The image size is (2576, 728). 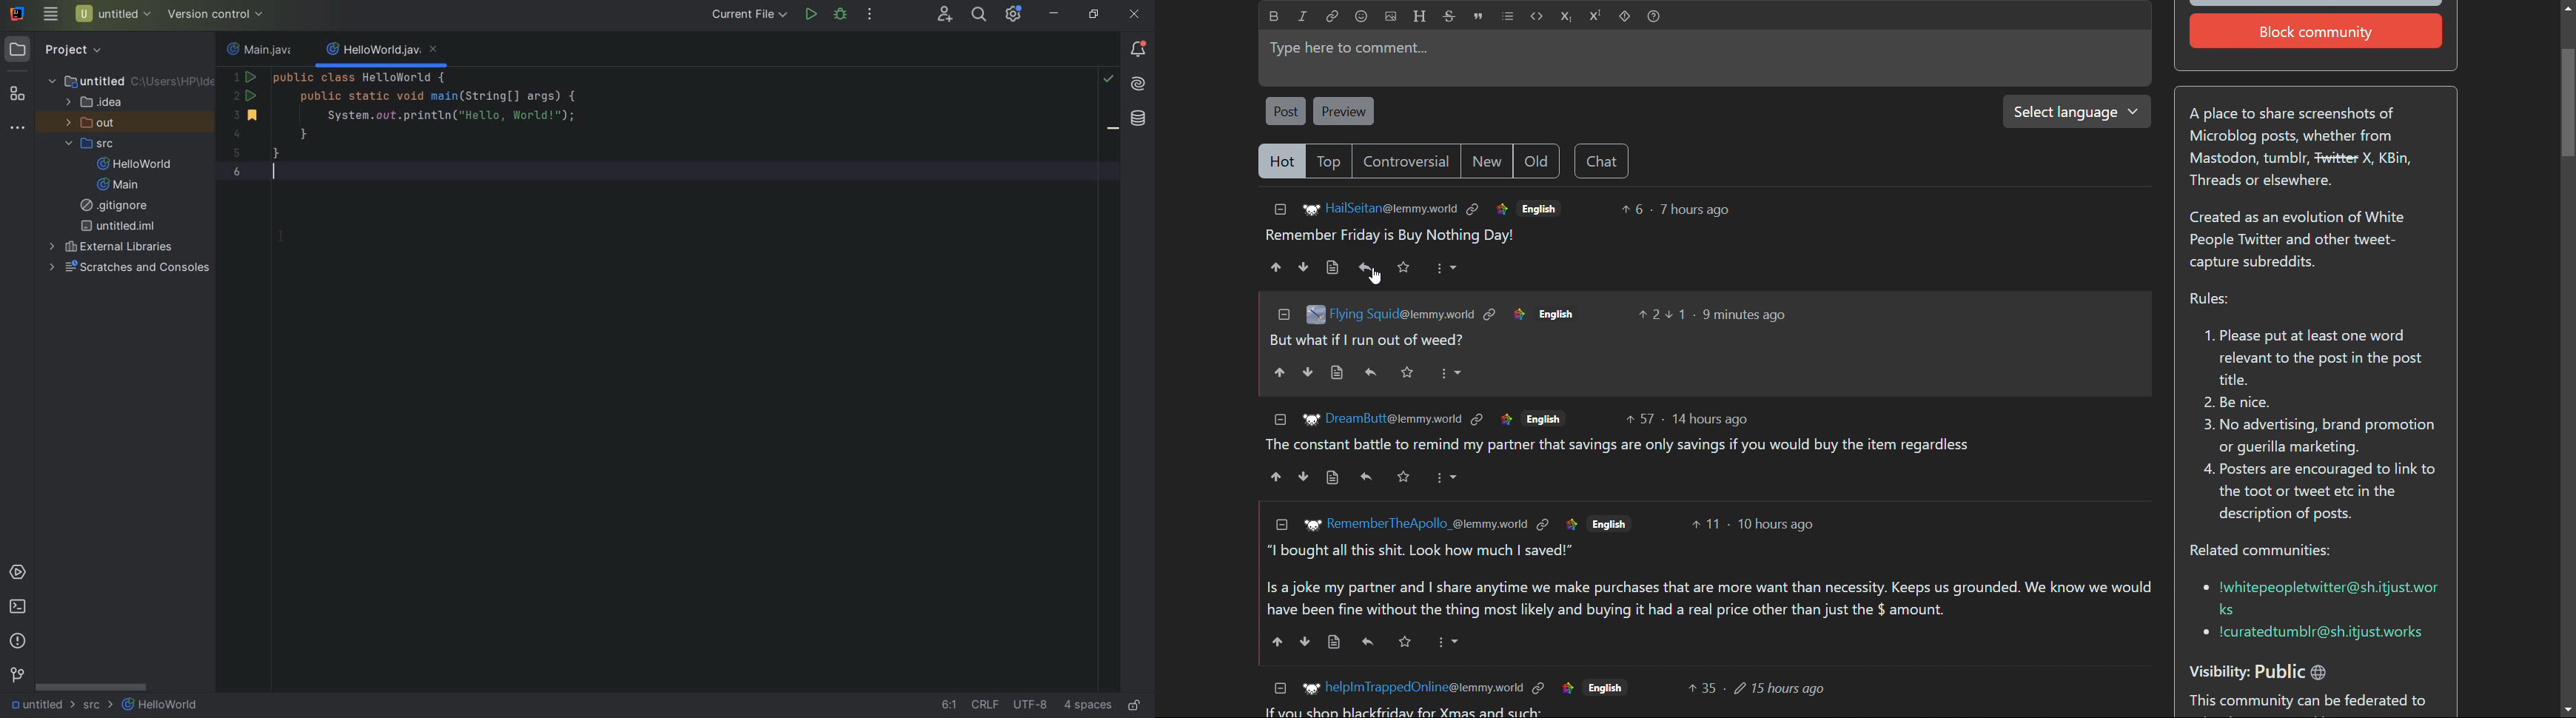 I want to click on link, so click(x=1506, y=420).